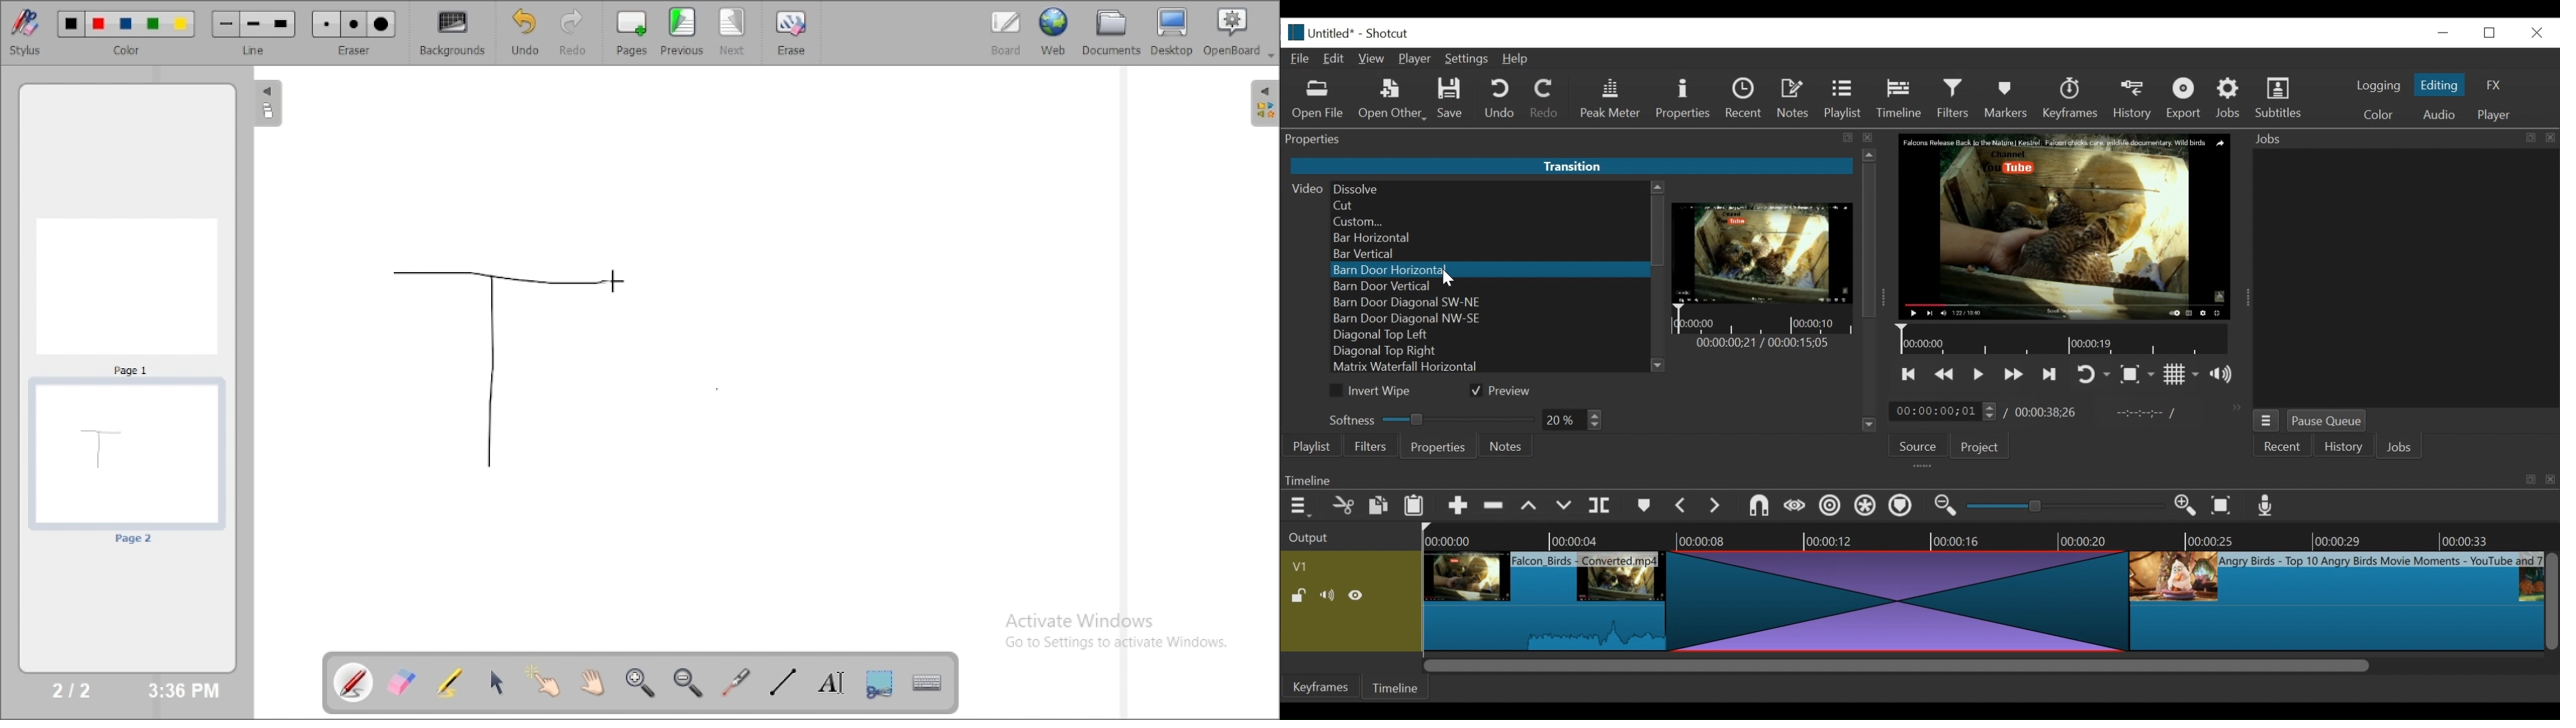 The height and width of the screenshot is (728, 2576). Describe the element at coordinates (1909, 375) in the screenshot. I see `skip to the previous point` at that location.